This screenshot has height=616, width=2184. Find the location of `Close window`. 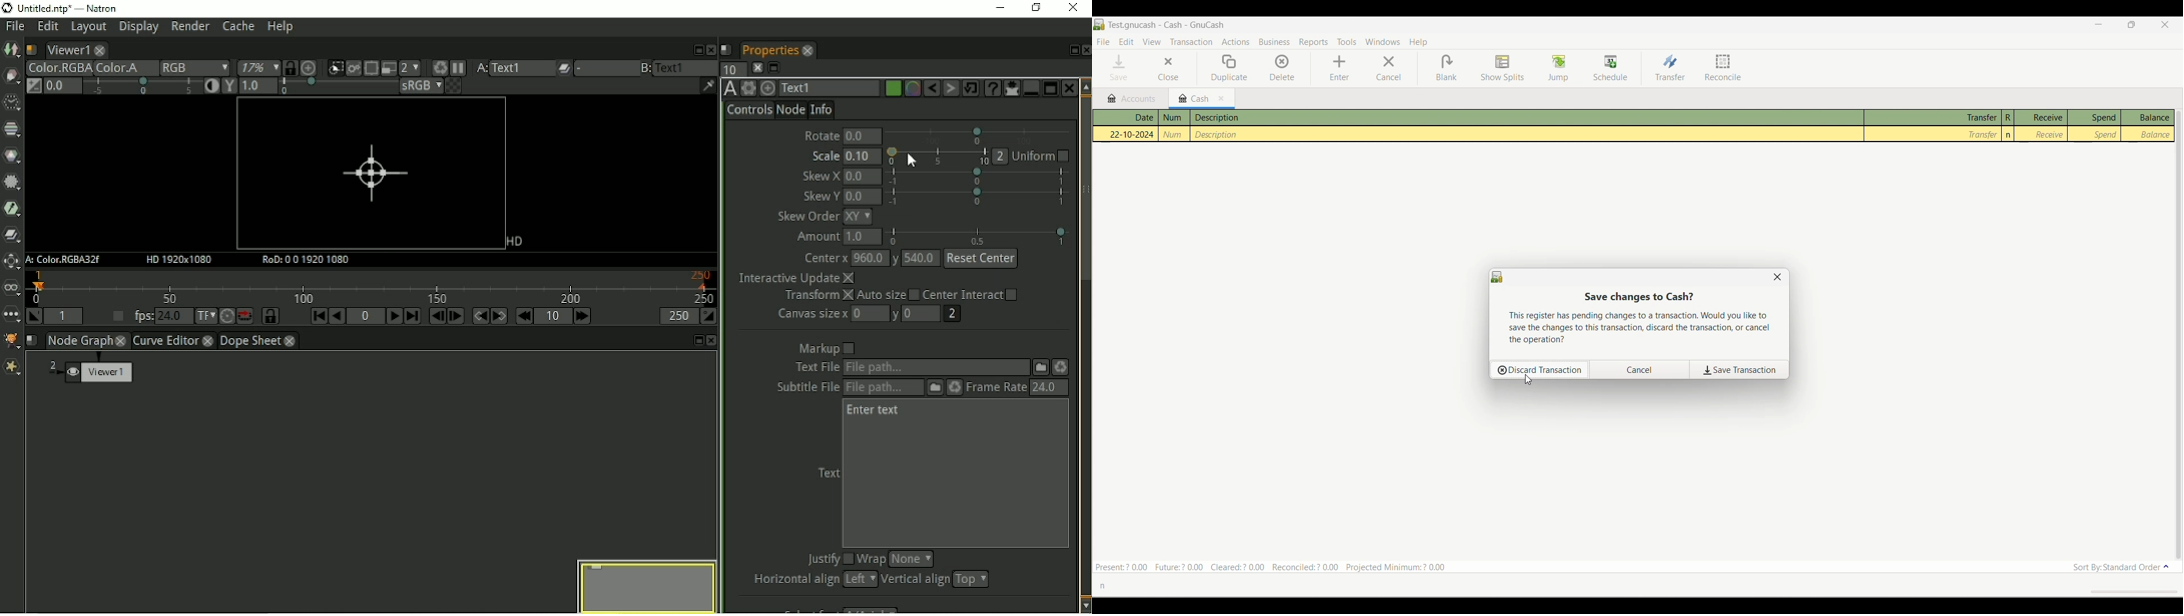

Close window is located at coordinates (1778, 277).